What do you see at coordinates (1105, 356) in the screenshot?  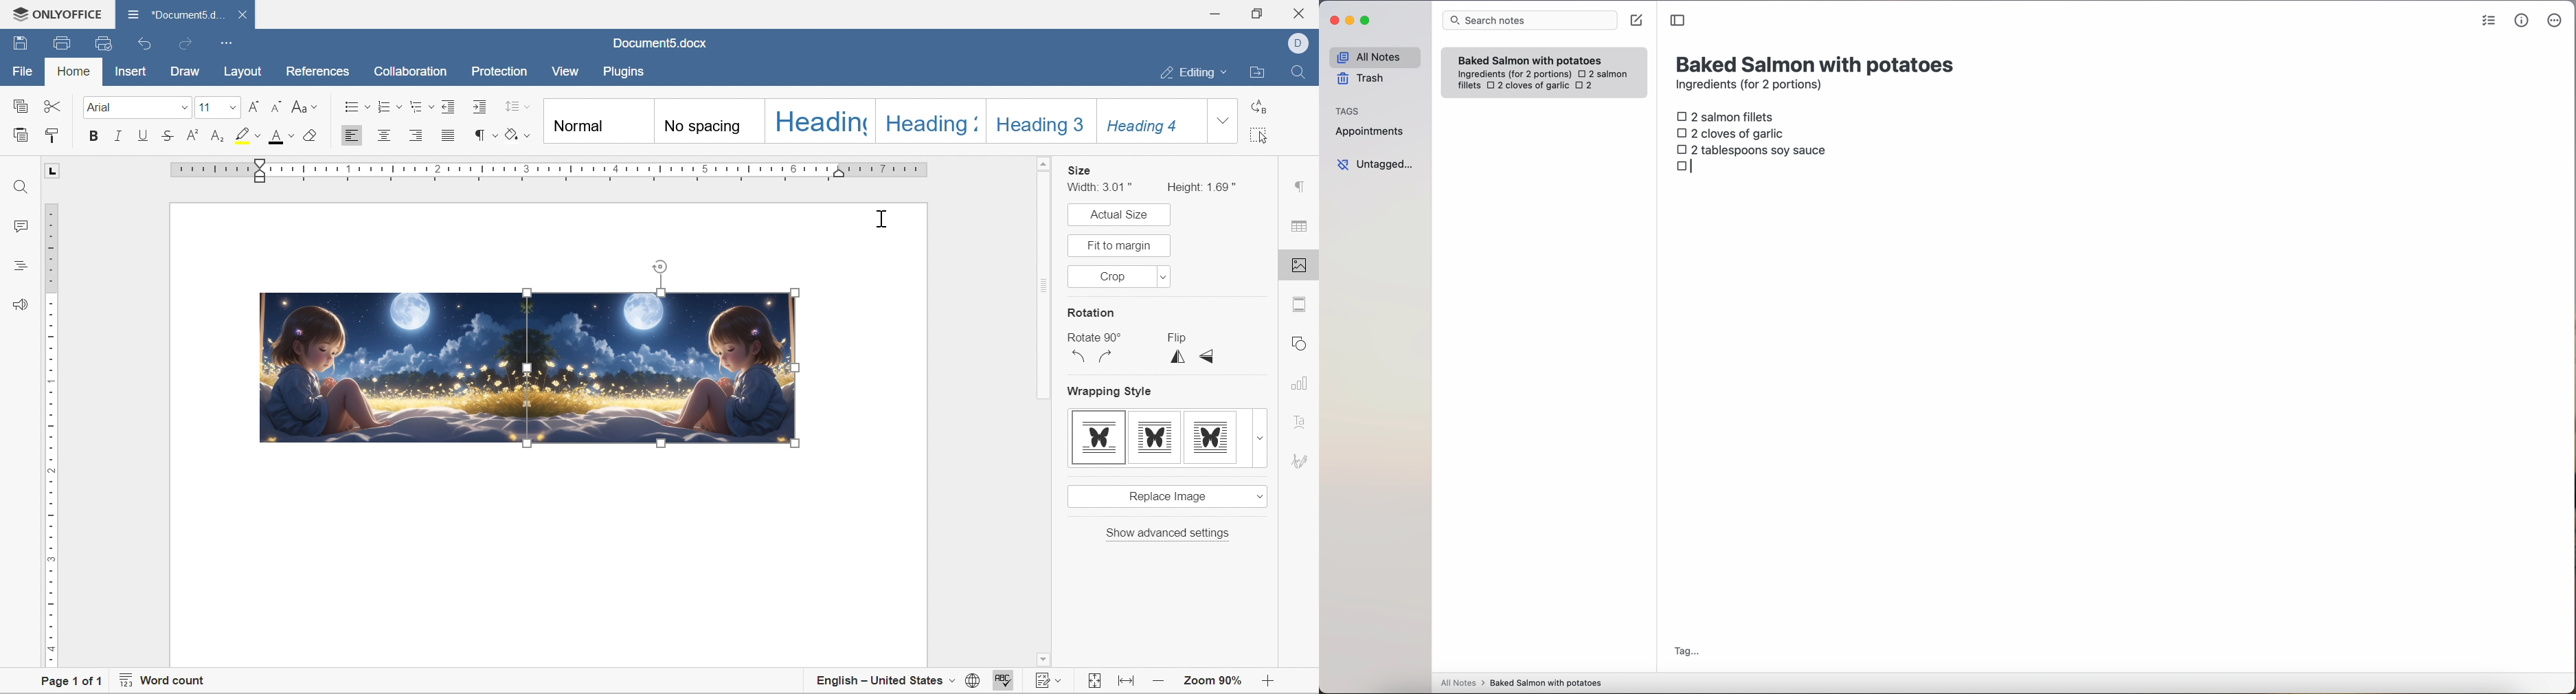 I see `rotate clockwise` at bounding box center [1105, 356].